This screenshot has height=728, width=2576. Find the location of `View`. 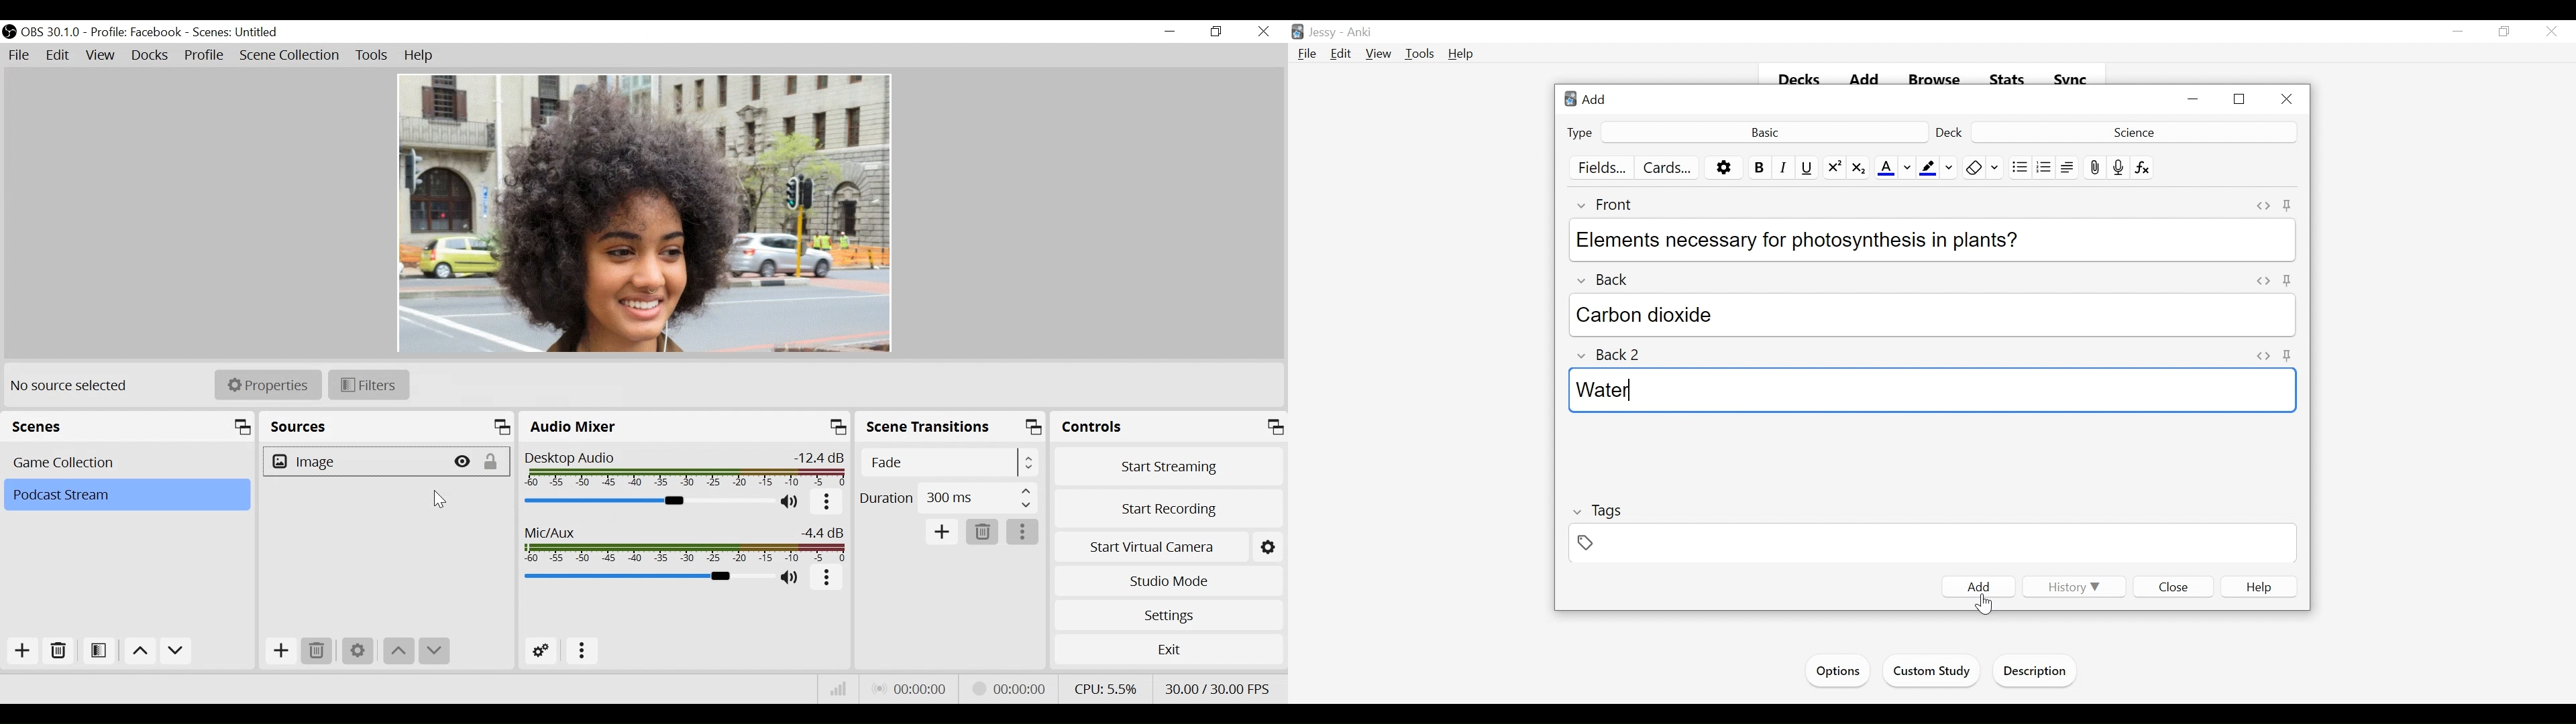

View is located at coordinates (1379, 54).